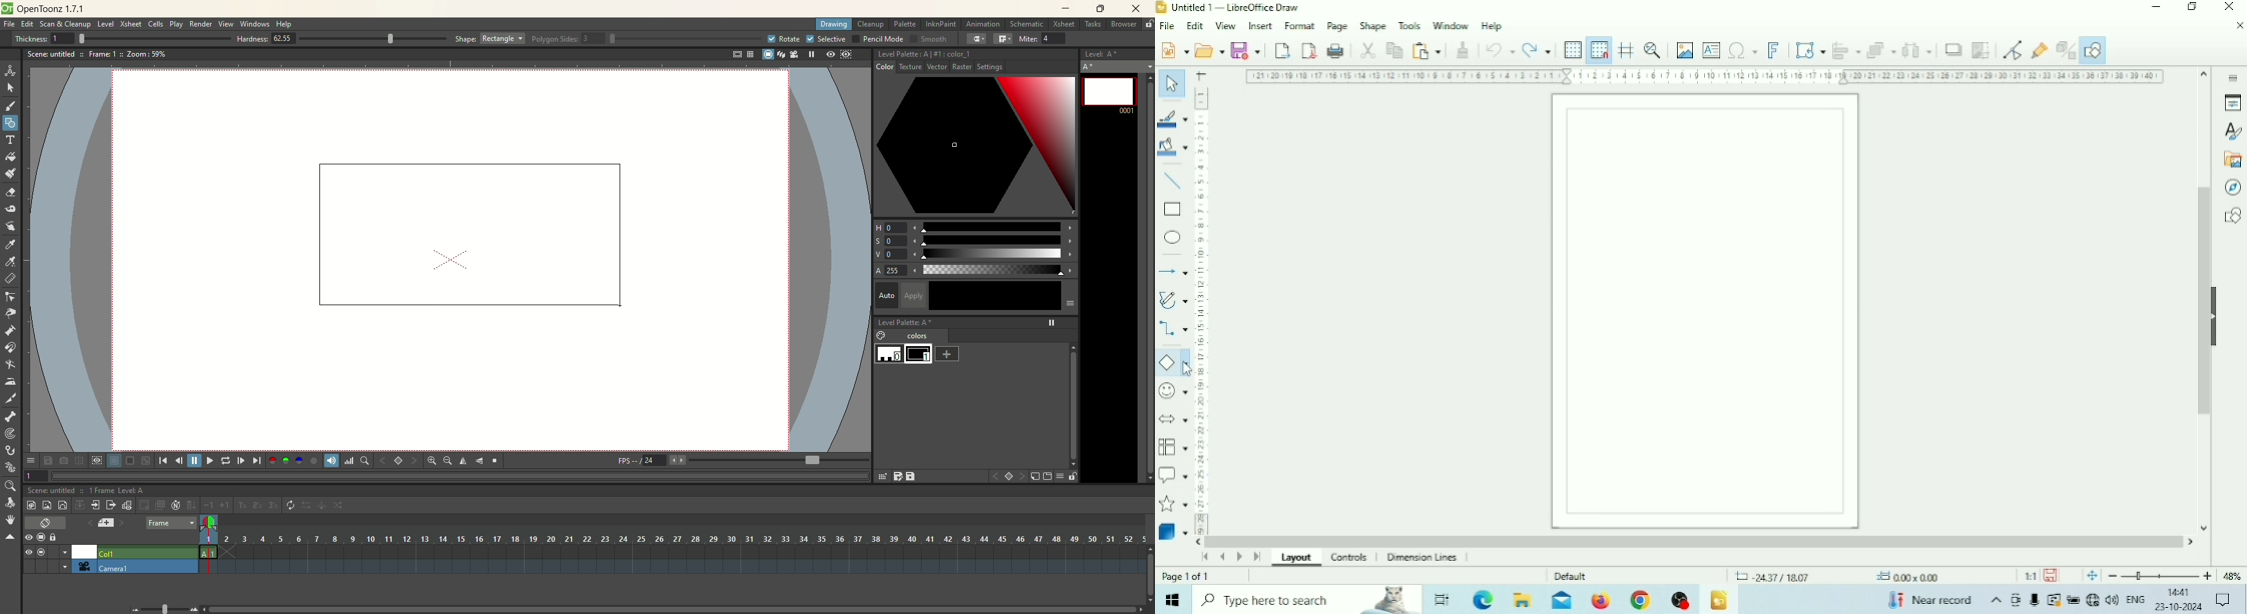  I want to click on Line Color, so click(1173, 119).